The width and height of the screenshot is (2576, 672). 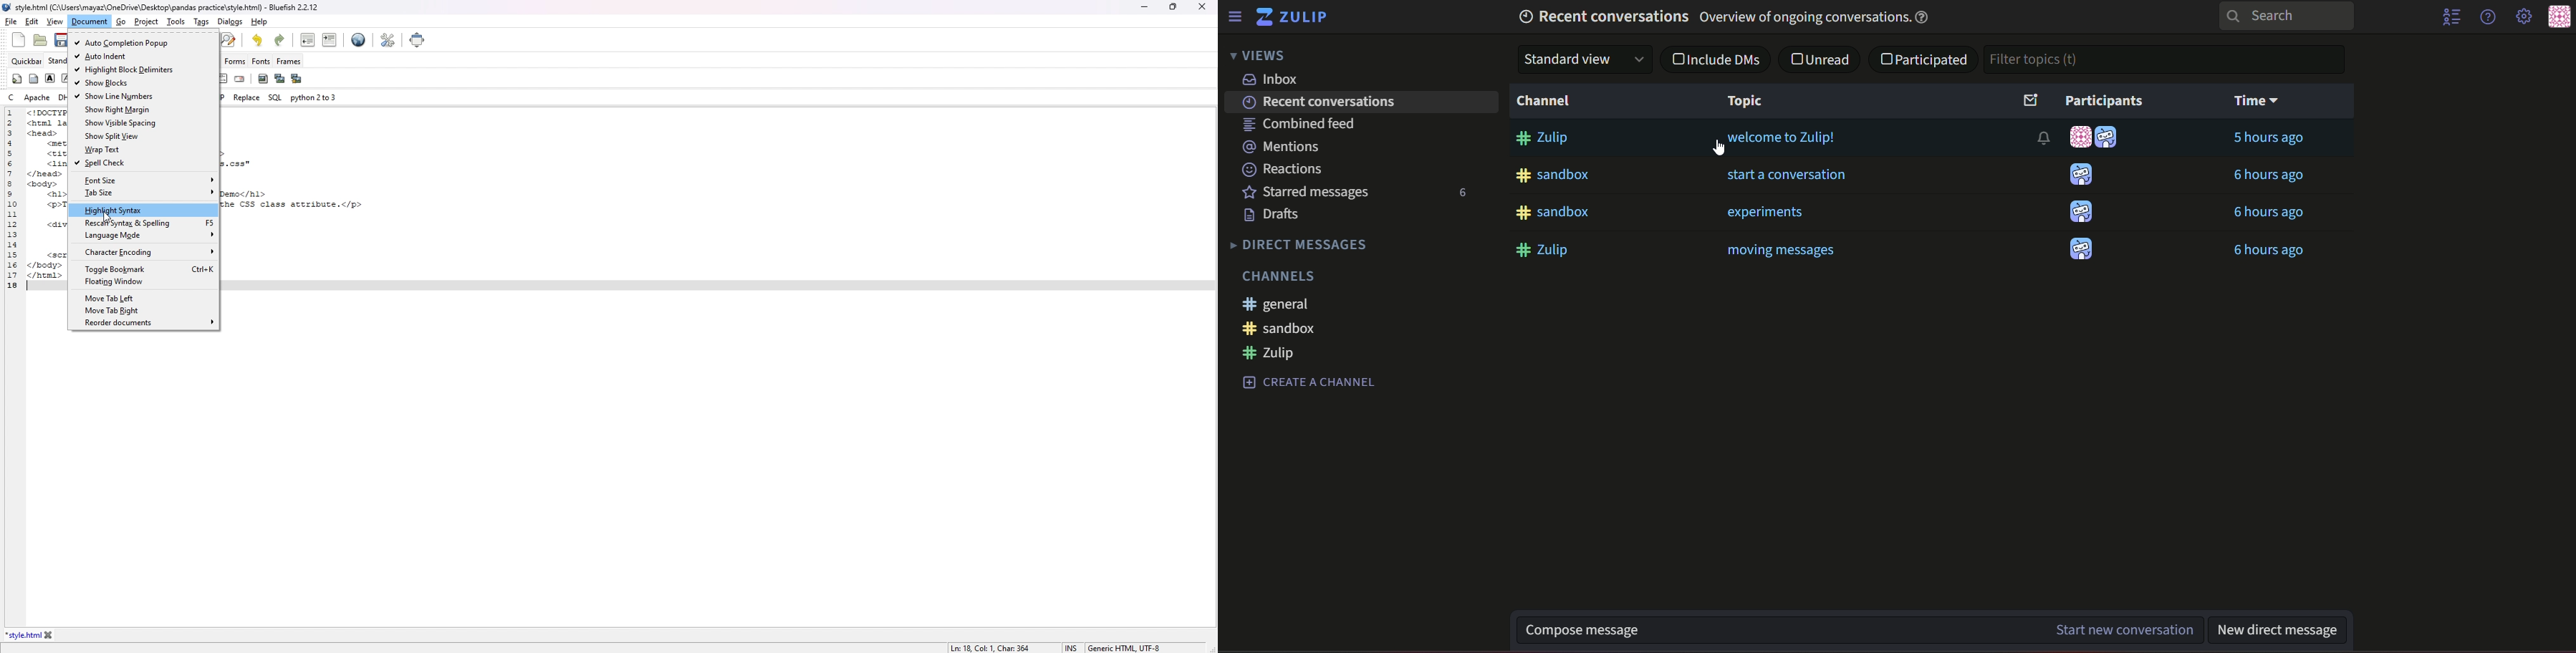 I want to click on indent, so click(x=330, y=39).